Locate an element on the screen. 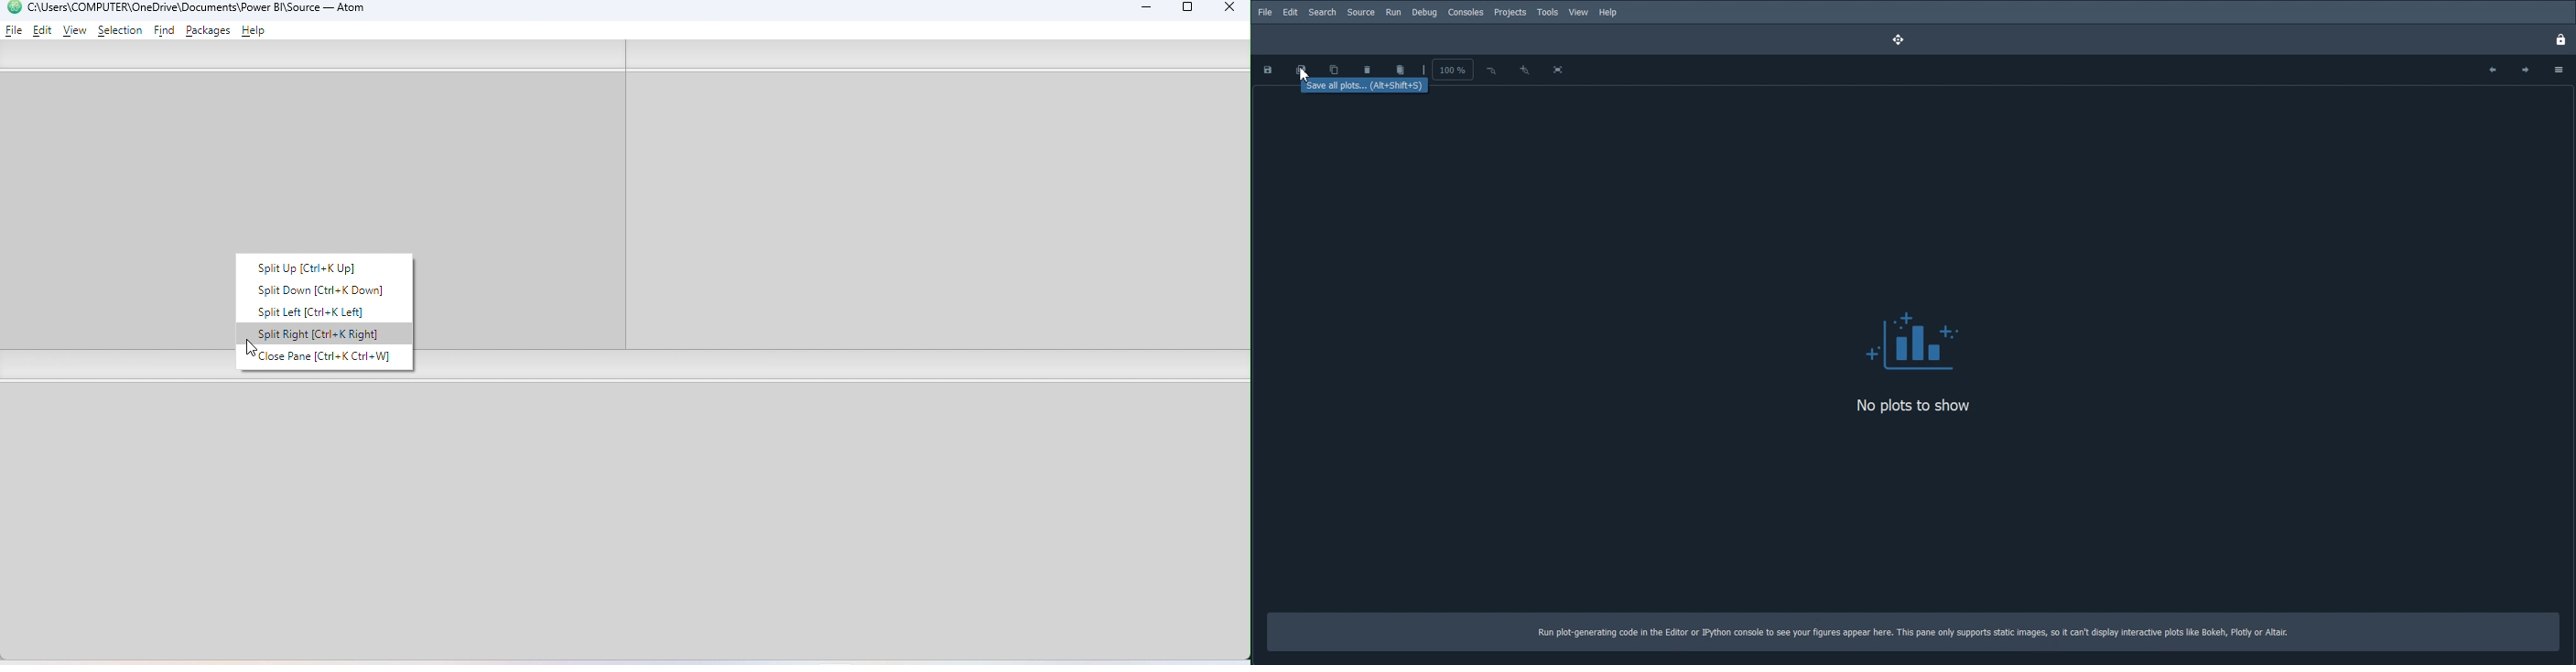  Edit is located at coordinates (1290, 12).